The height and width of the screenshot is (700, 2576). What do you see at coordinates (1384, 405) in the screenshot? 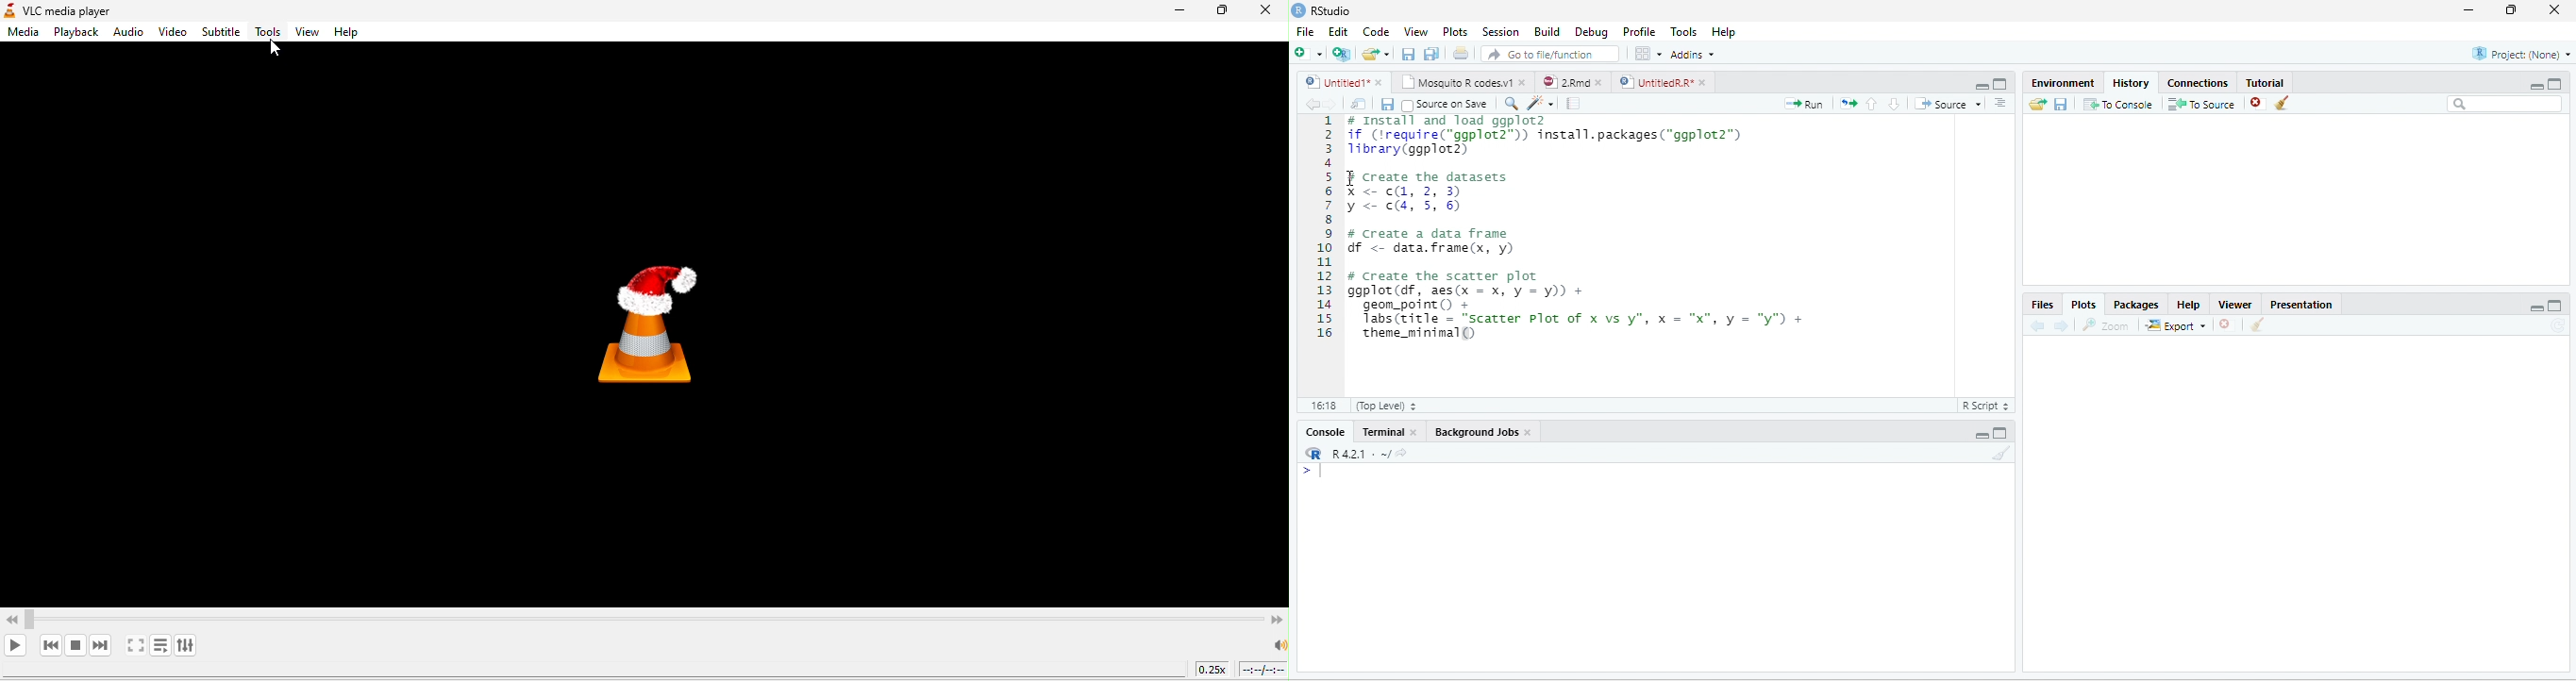
I see `(Top Level)` at bounding box center [1384, 405].